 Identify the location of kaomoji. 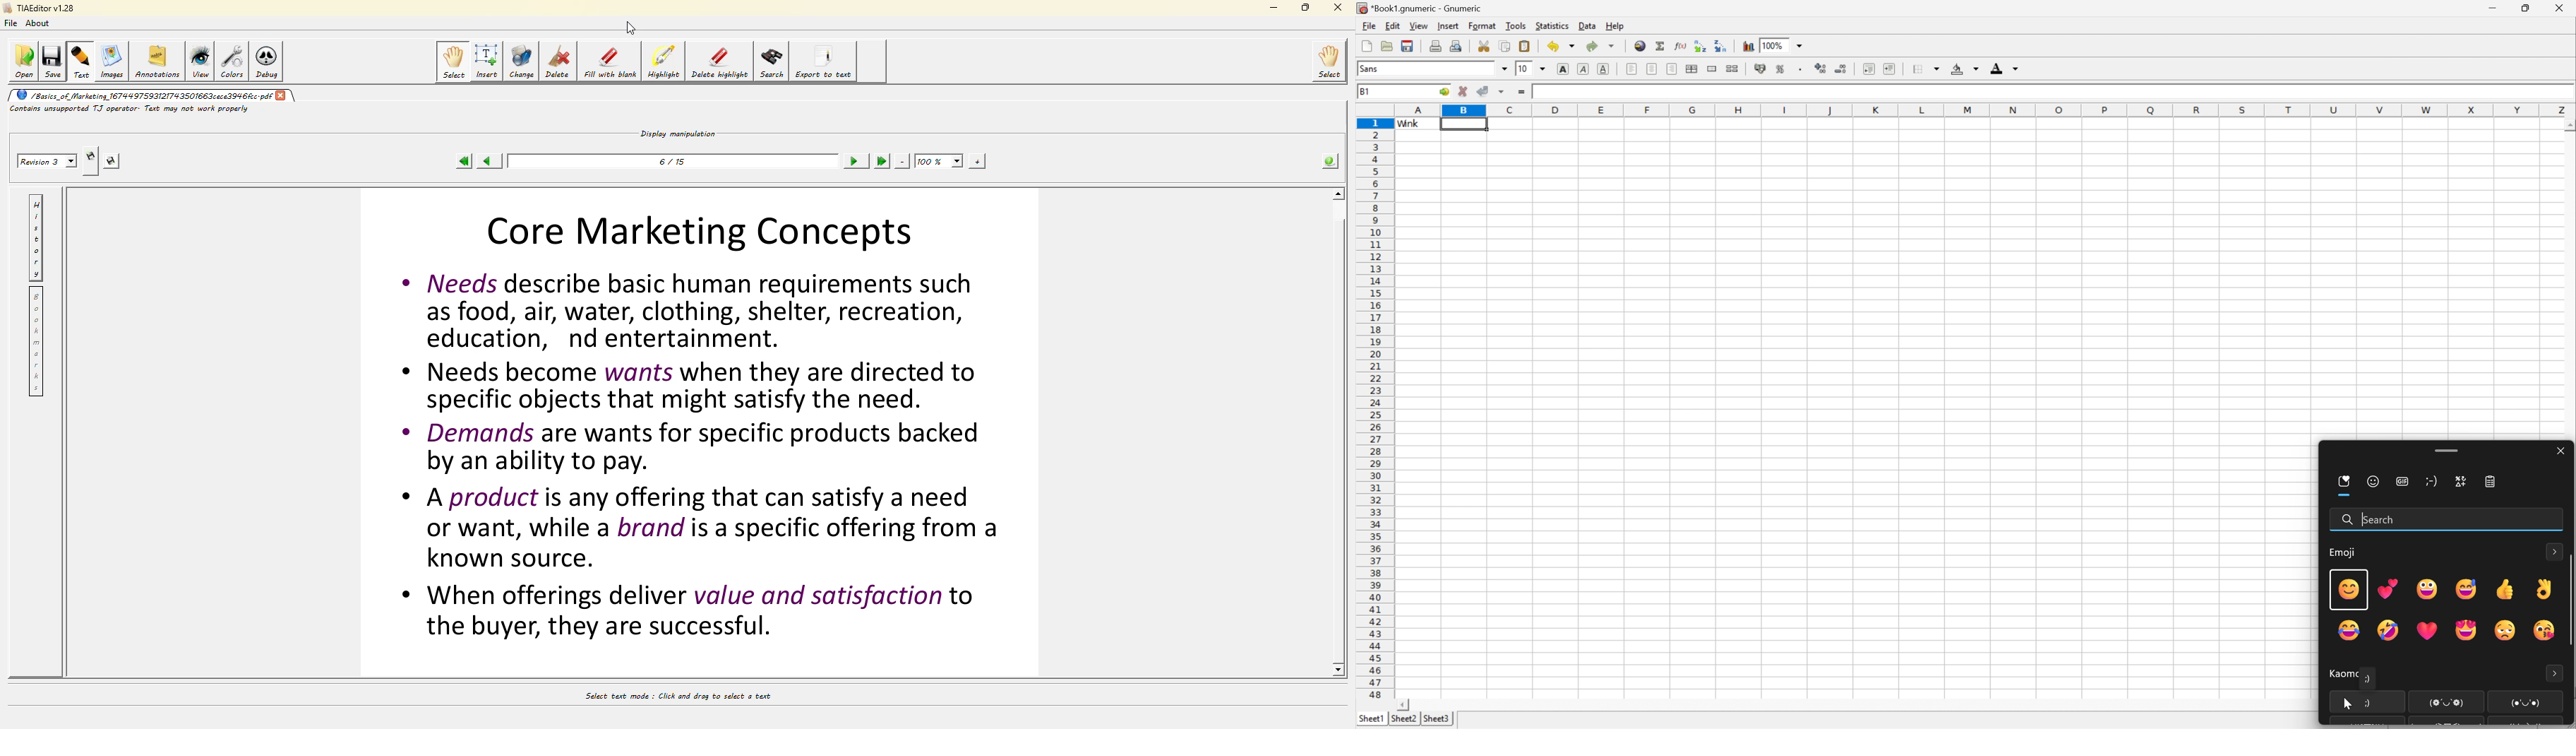
(2484, 702).